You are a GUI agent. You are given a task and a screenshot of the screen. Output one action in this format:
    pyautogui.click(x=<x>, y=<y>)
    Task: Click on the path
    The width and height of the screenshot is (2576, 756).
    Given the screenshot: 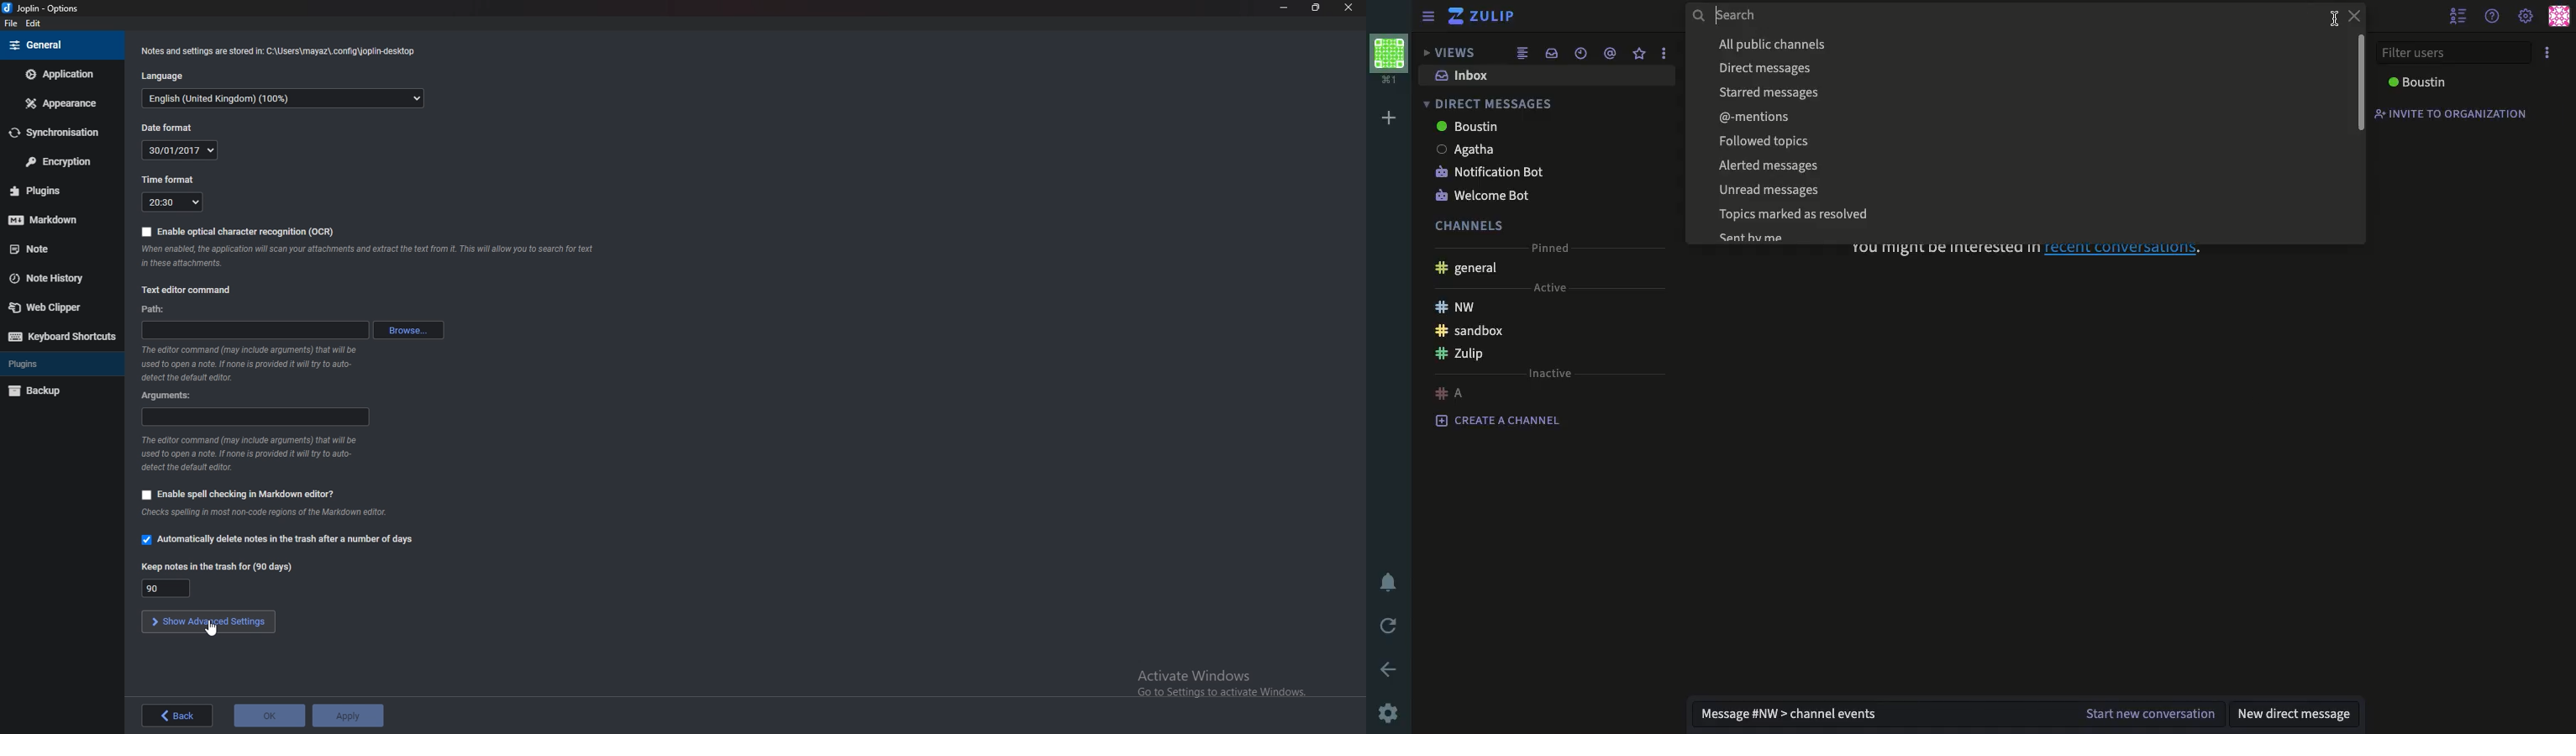 What is the action you would take?
    pyautogui.click(x=154, y=309)
    